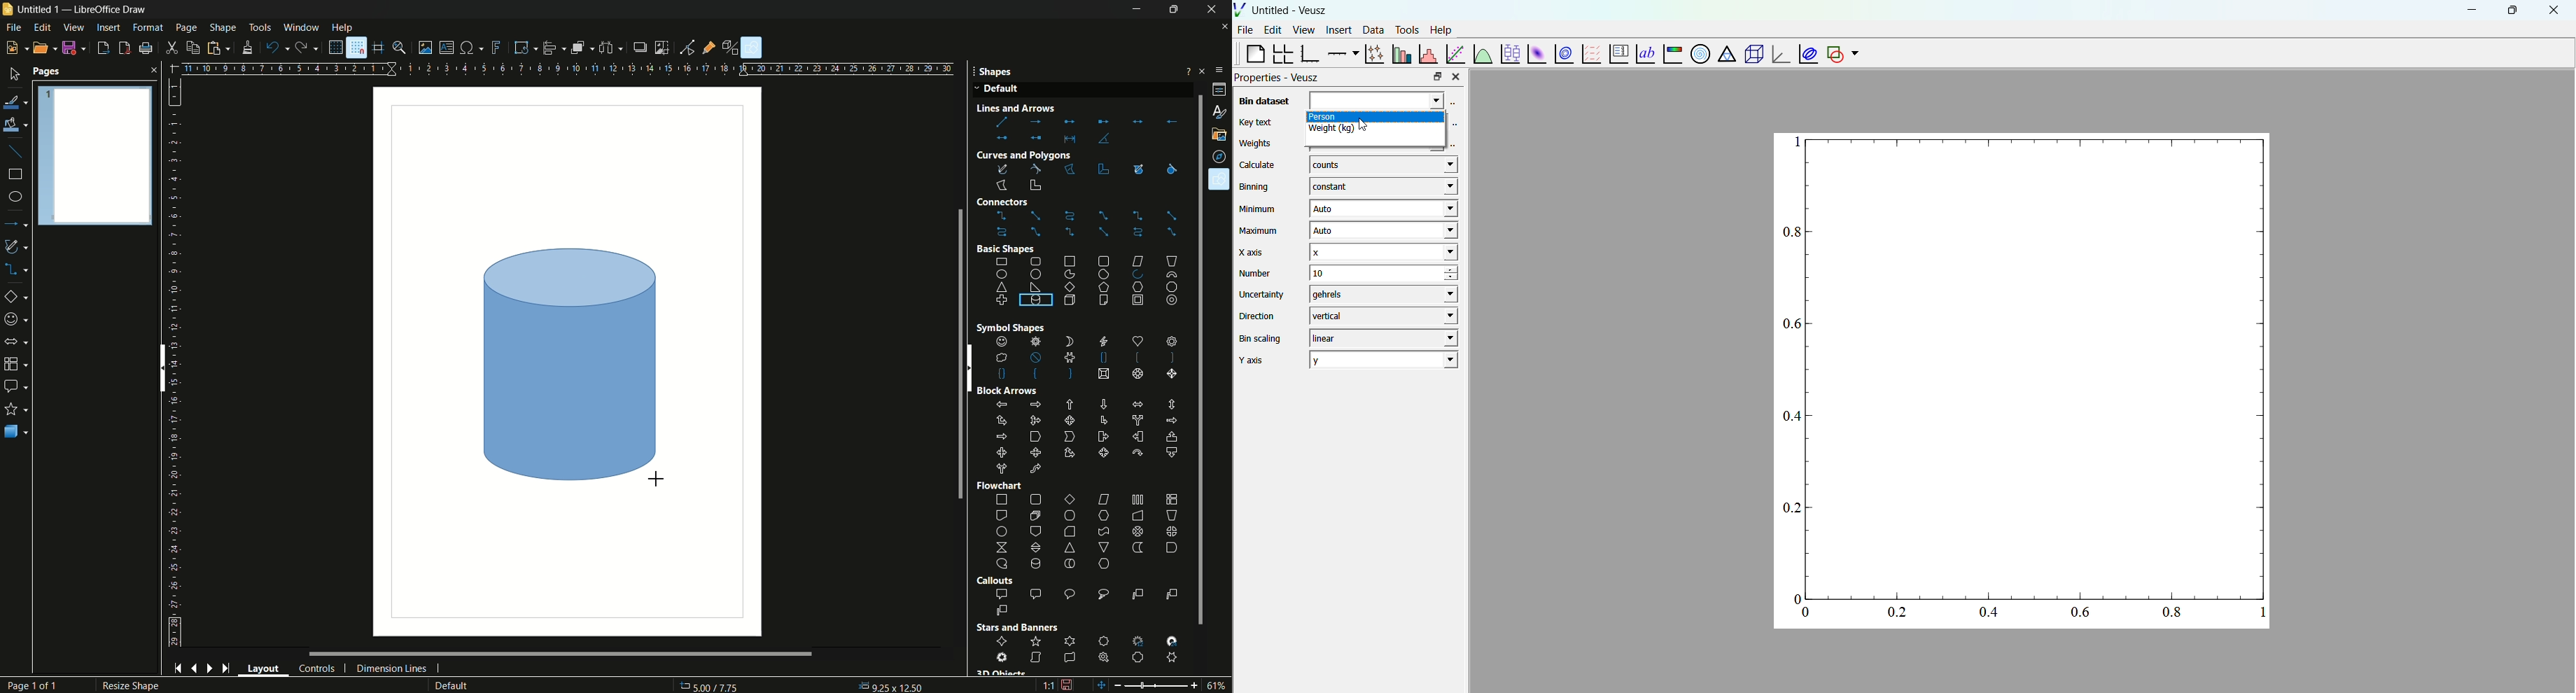 This screenshot has width=2576, height=700. Describe the element at coordinates (178, 363) in the screenshot. I see `length measuring scale` at that location.